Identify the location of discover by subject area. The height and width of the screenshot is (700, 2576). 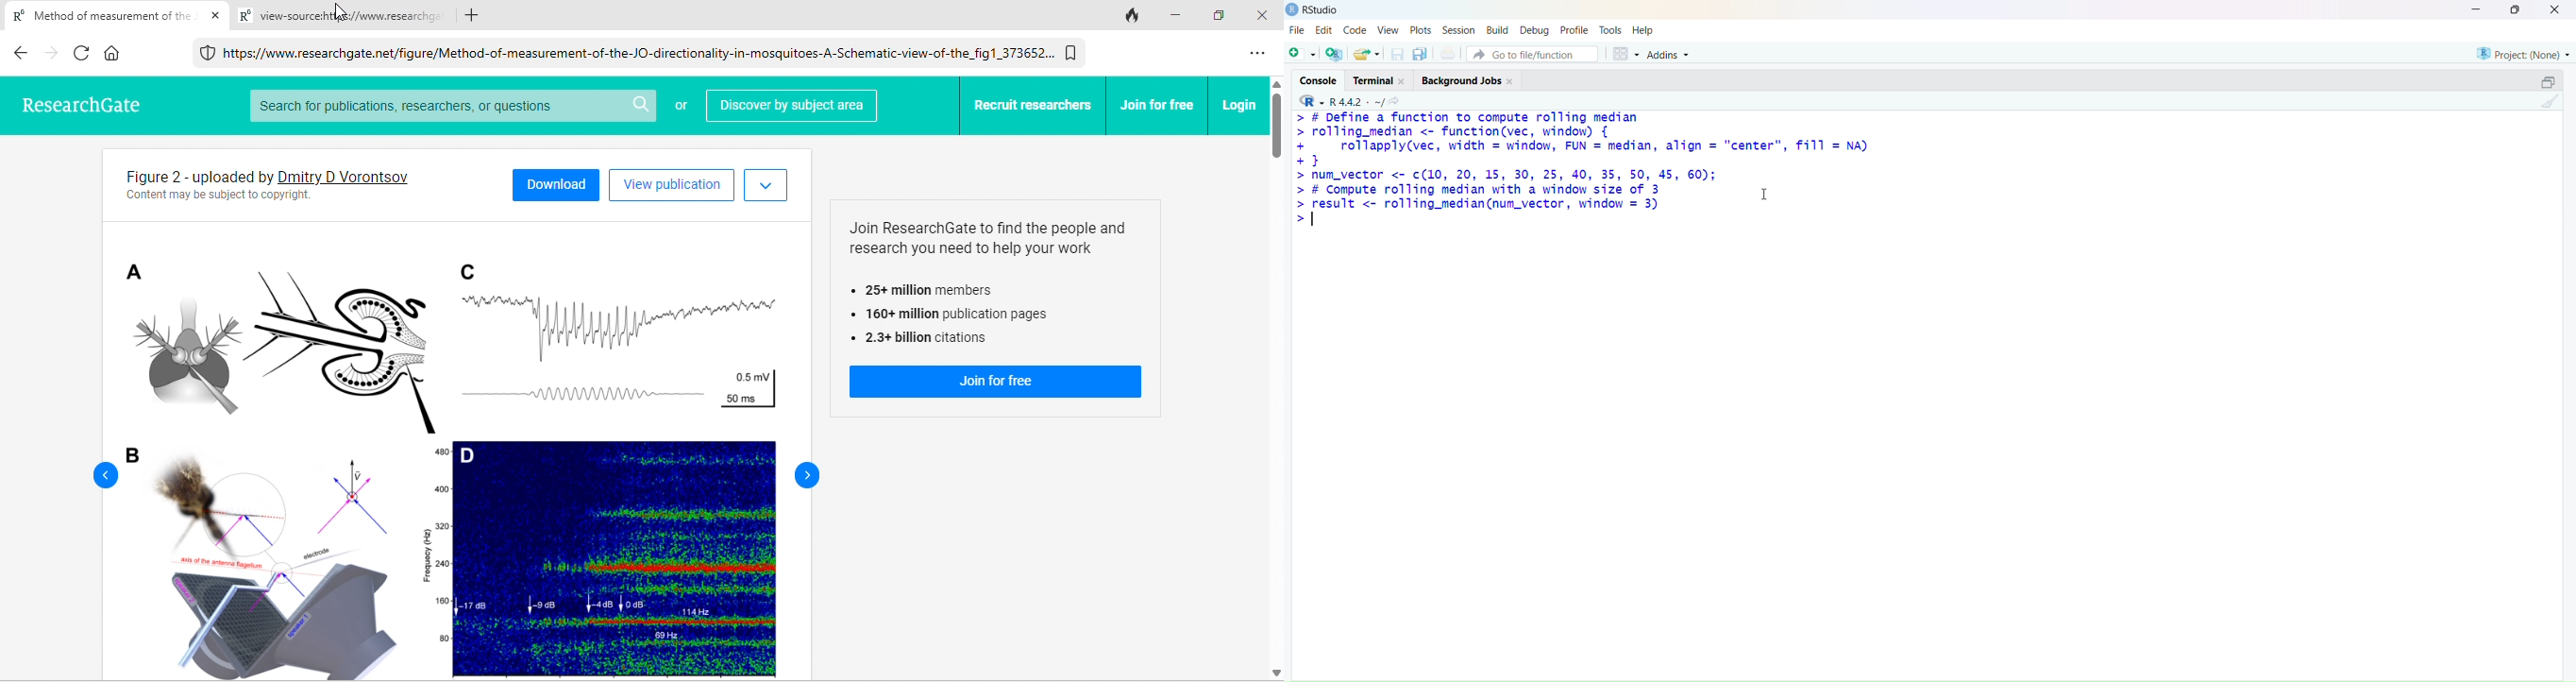
(792, 105).